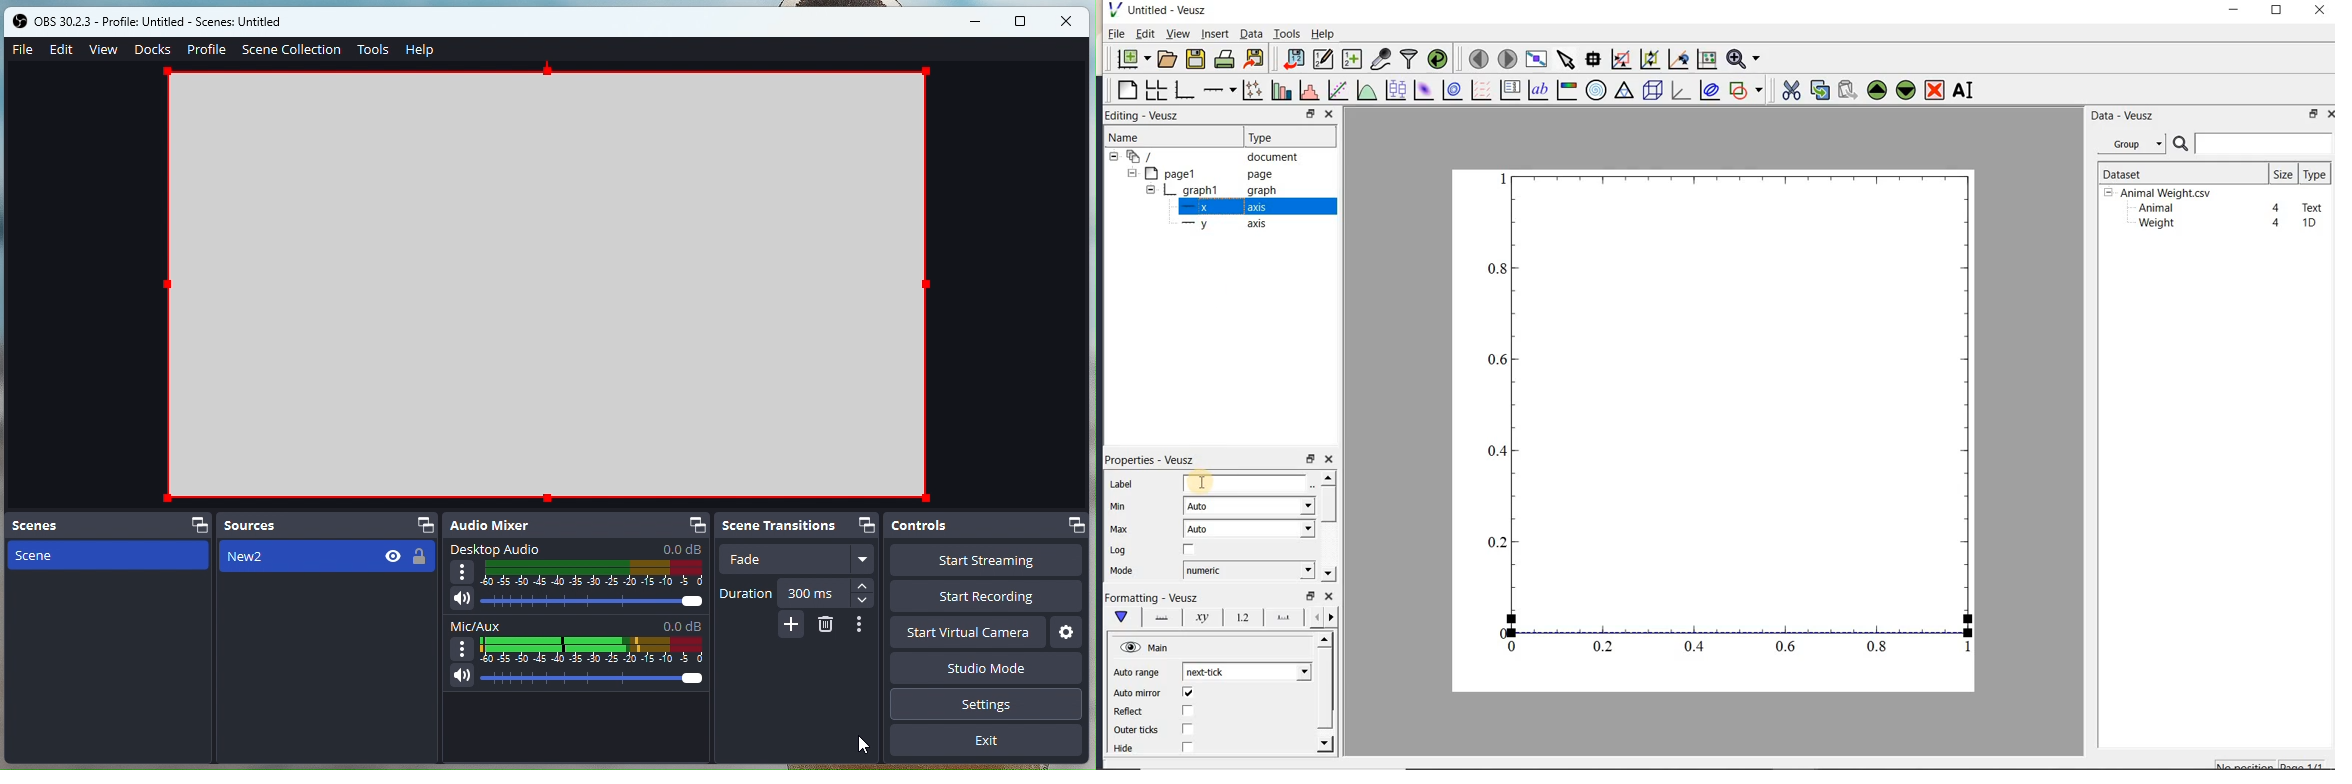 This screenshot has width=2352, height=784. Describe the element at coordinates (1027, 21) in the screenshot. I see `window size toggle` at that location.